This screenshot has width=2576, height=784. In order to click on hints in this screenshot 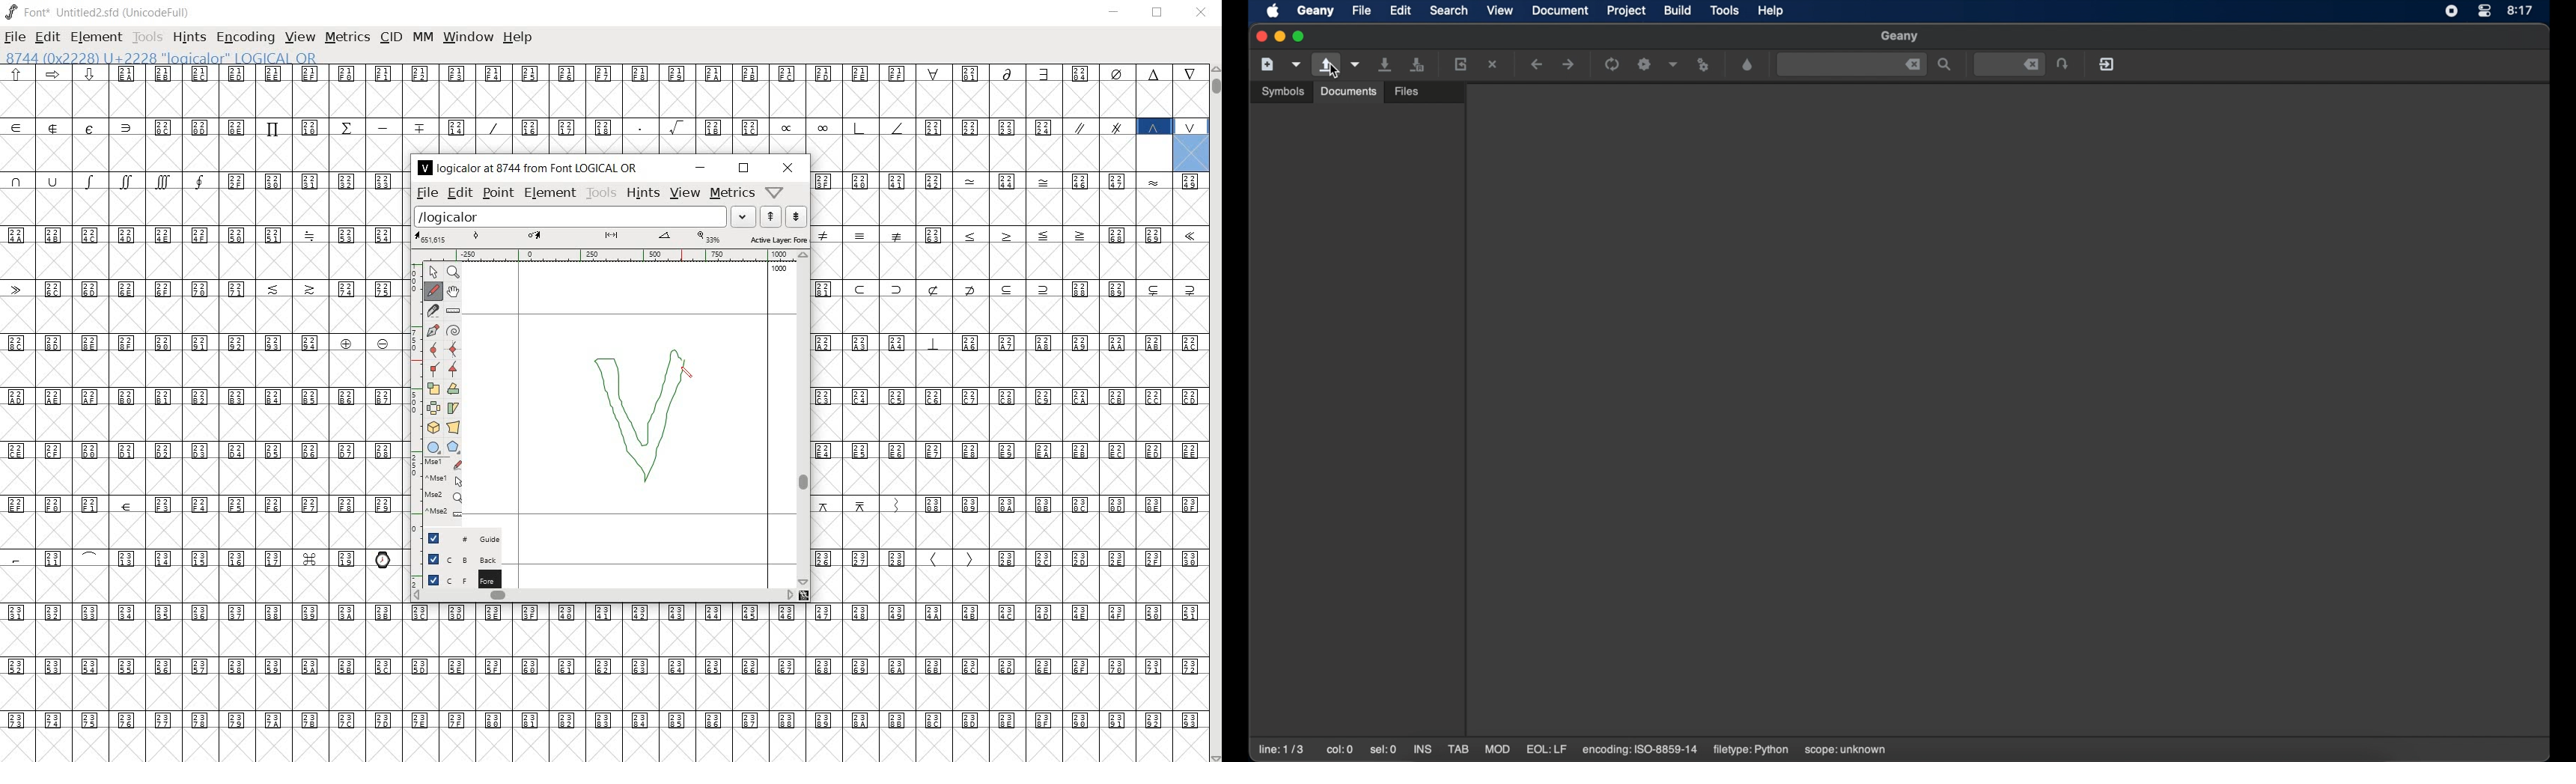, I will do `click(642, 192)`.